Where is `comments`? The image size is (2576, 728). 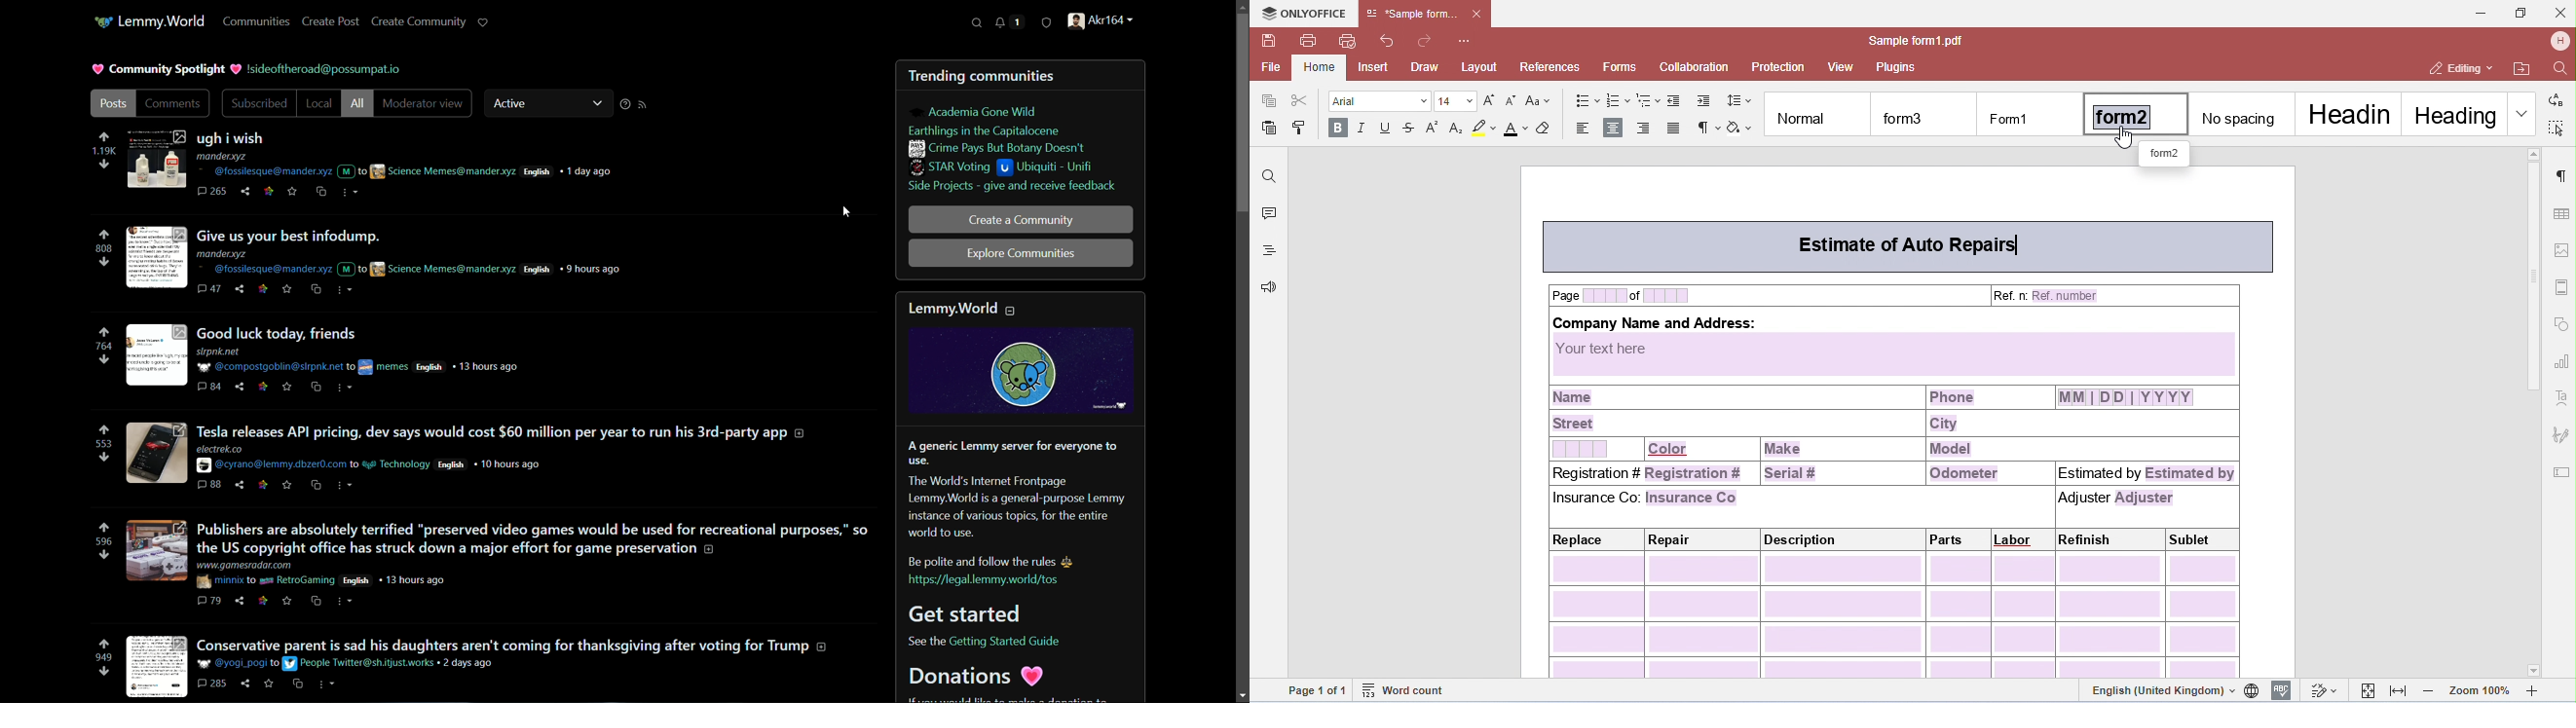
comments is located at coordinates (173, 104).